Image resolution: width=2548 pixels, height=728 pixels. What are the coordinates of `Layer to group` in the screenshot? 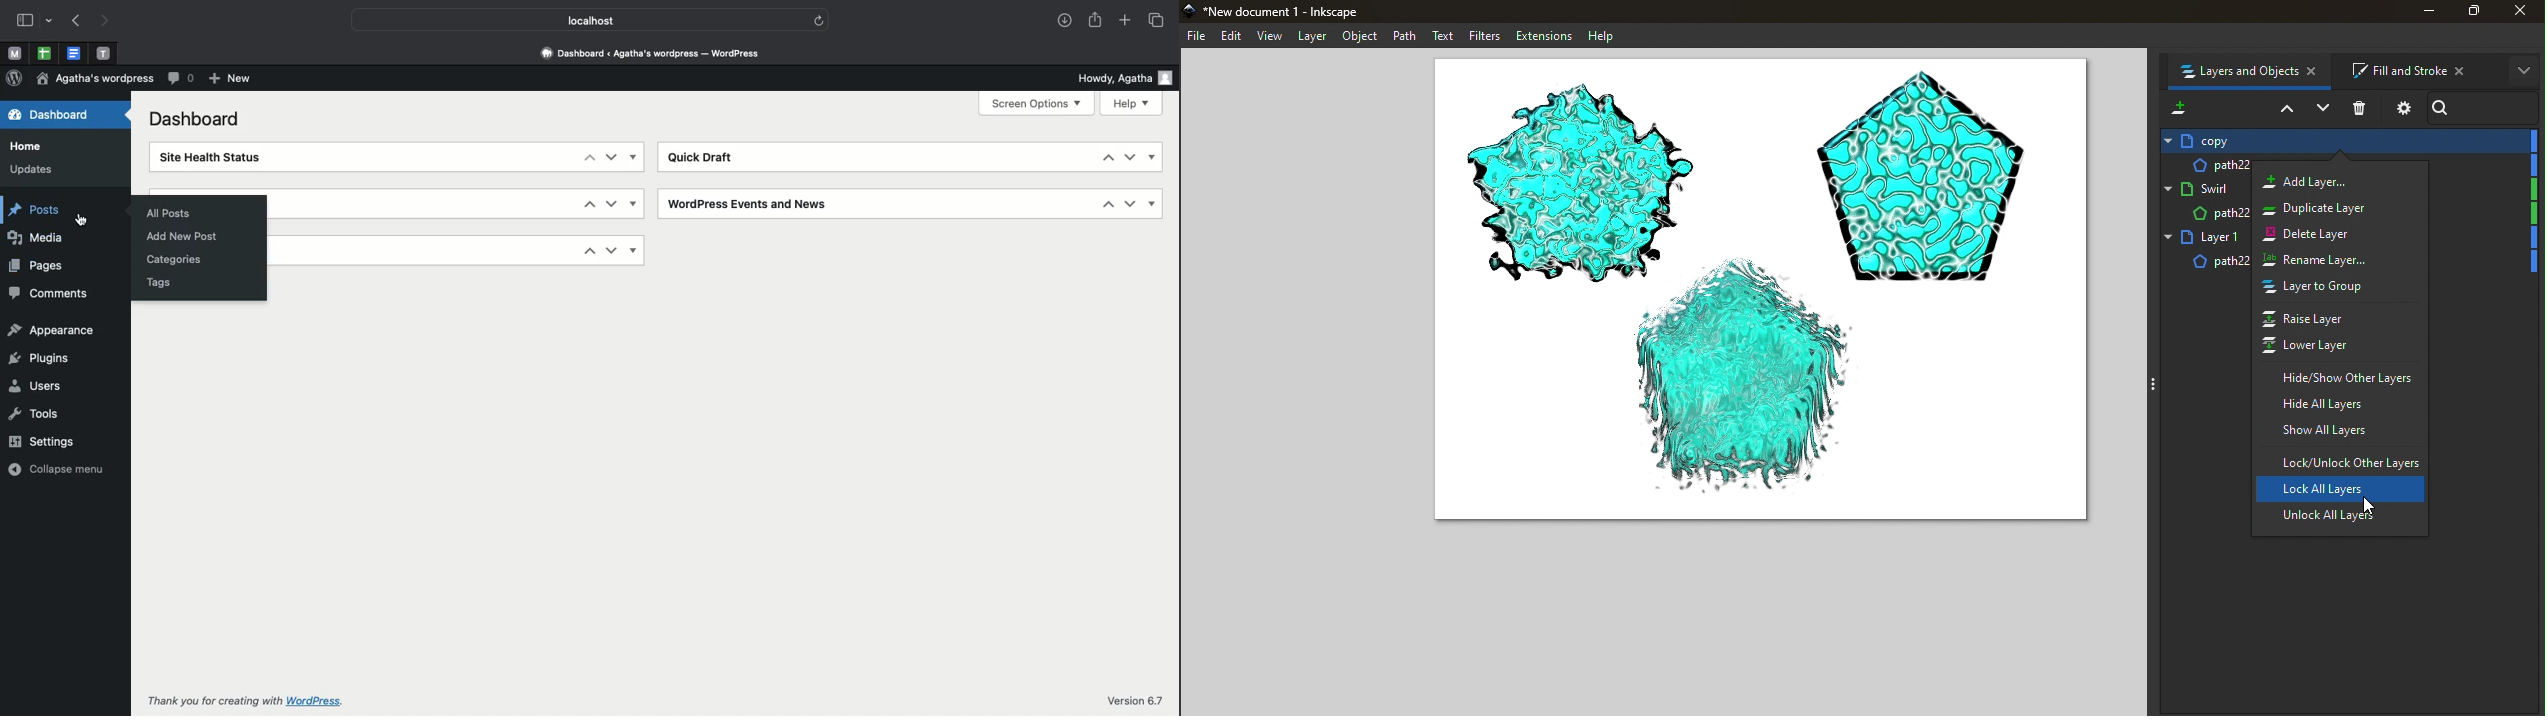 It's located at (2329, 290).